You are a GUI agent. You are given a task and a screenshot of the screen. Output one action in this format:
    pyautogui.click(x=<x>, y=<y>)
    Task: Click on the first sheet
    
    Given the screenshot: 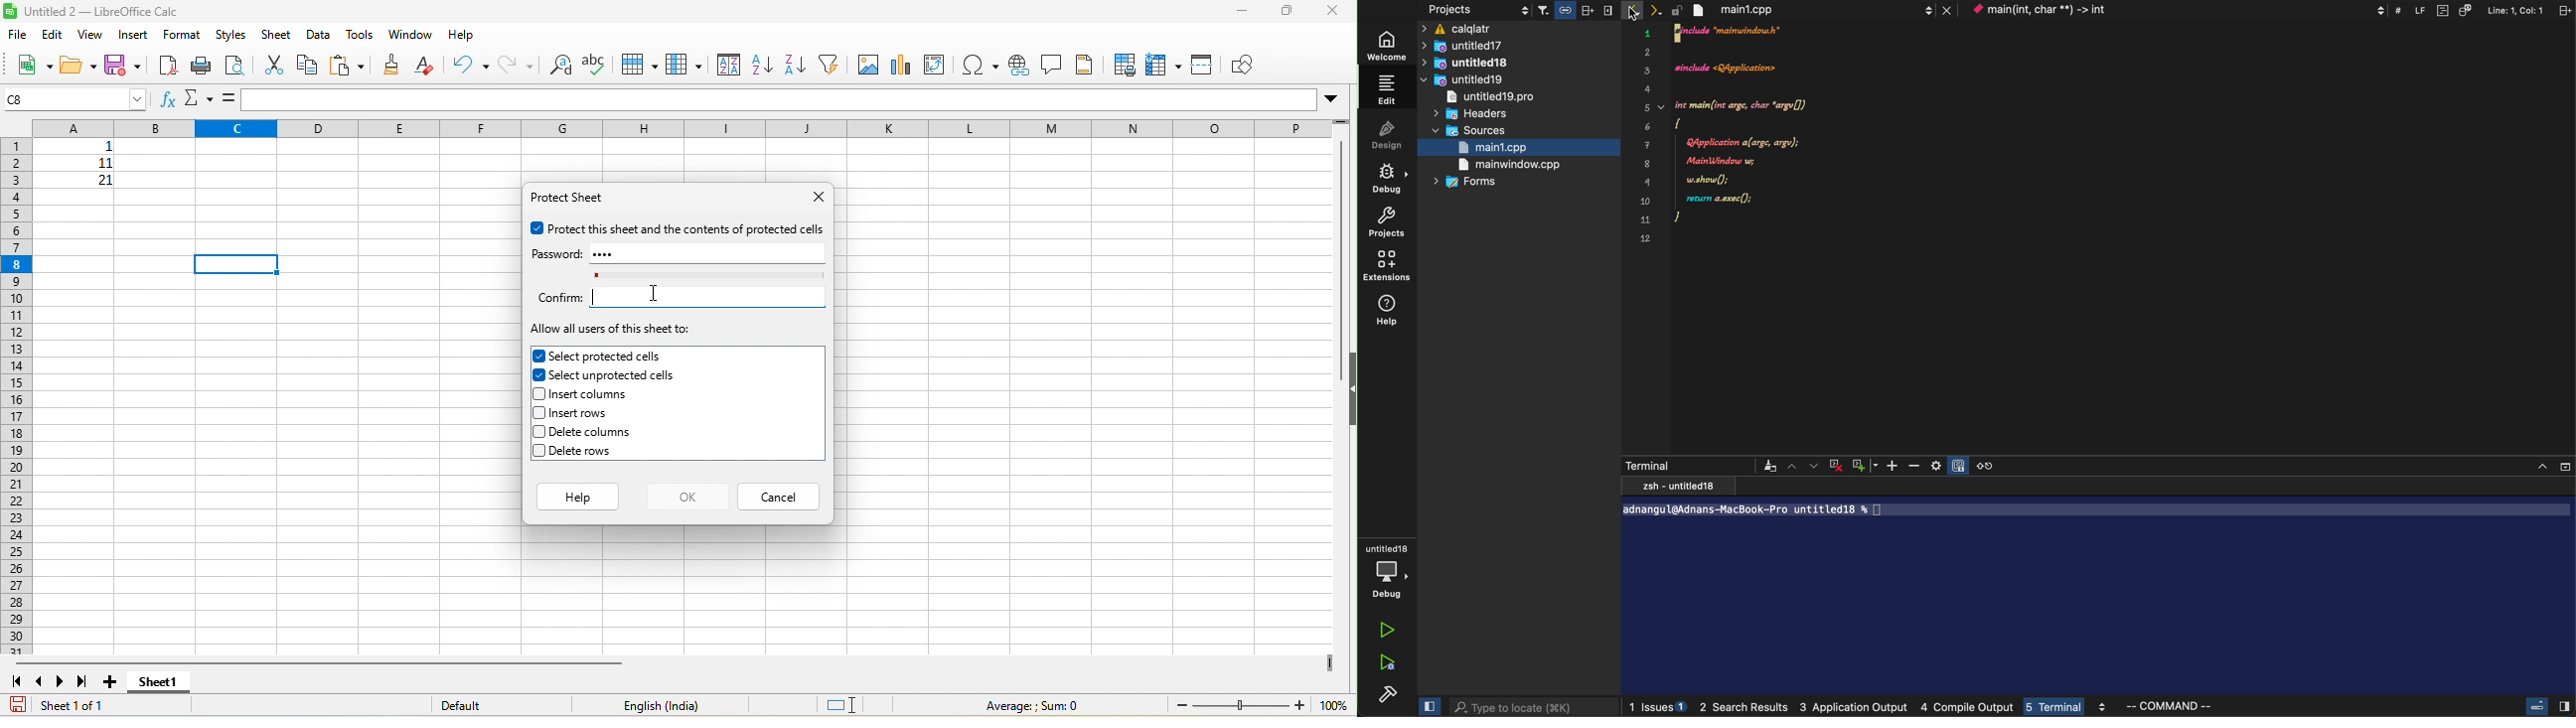 What is the action you would take?
    pyautogui.click(x=19, y=680)
    